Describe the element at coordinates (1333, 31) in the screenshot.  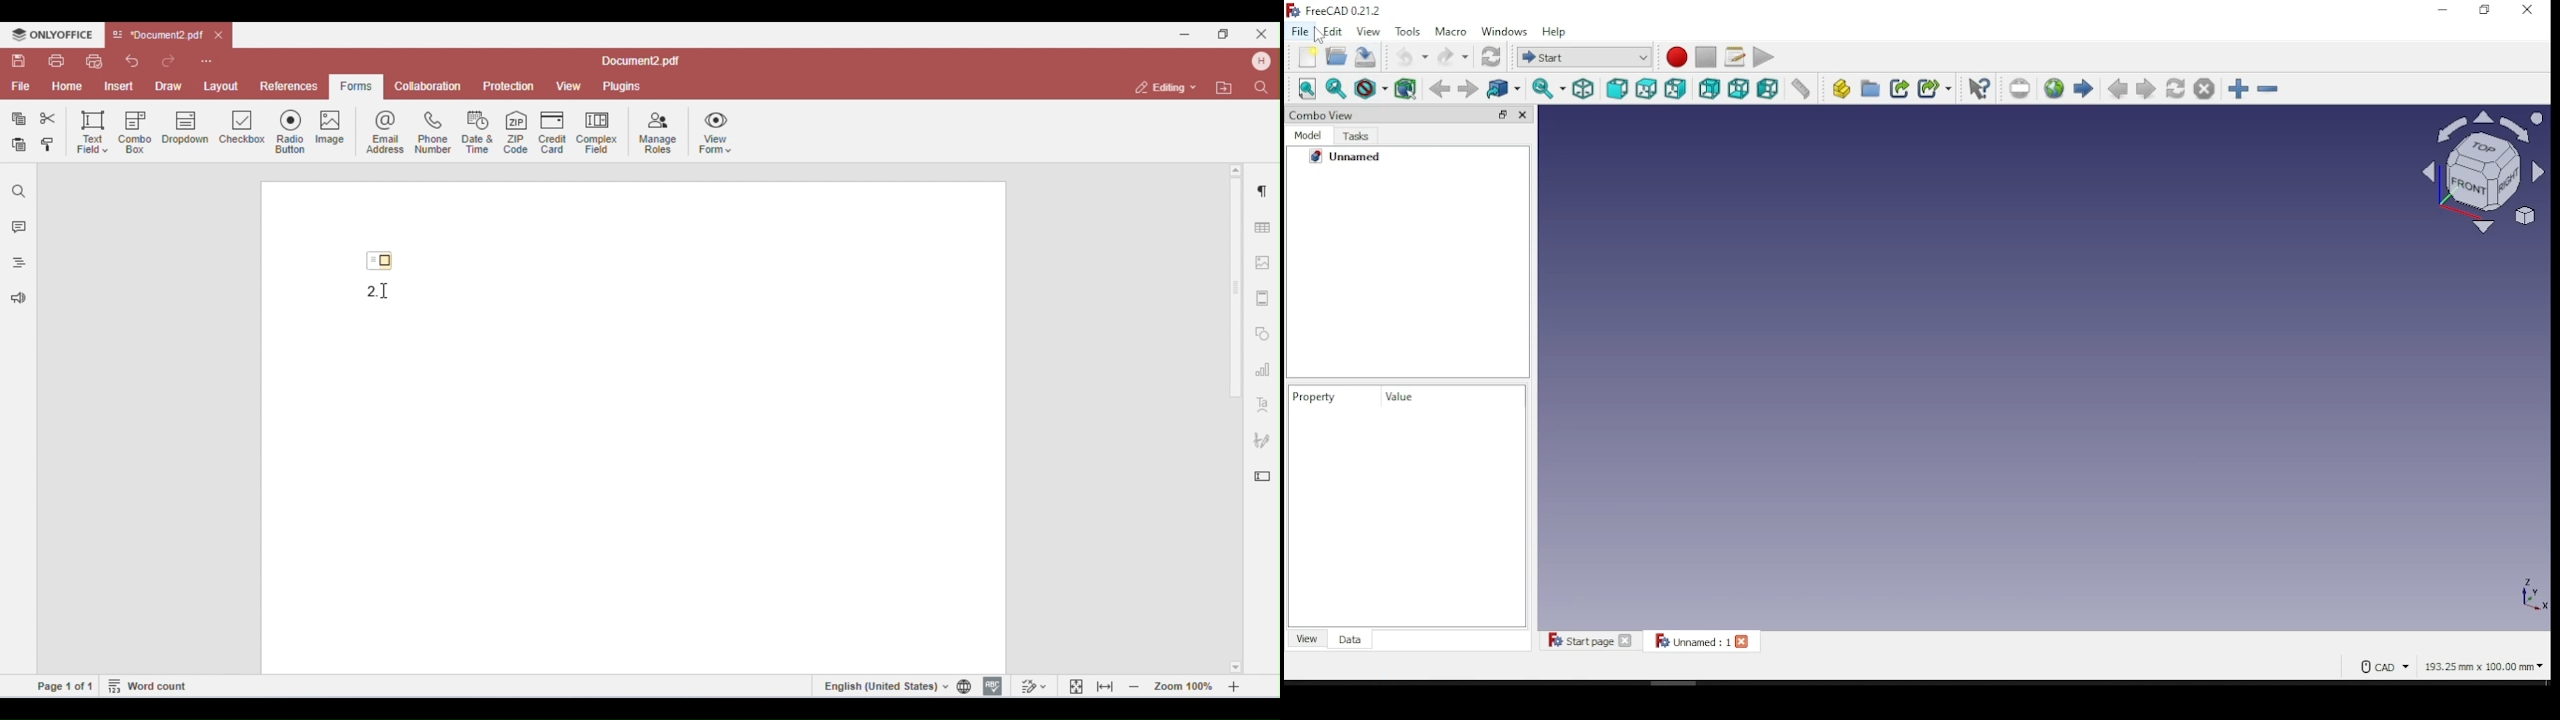
I see `edit` at that location.